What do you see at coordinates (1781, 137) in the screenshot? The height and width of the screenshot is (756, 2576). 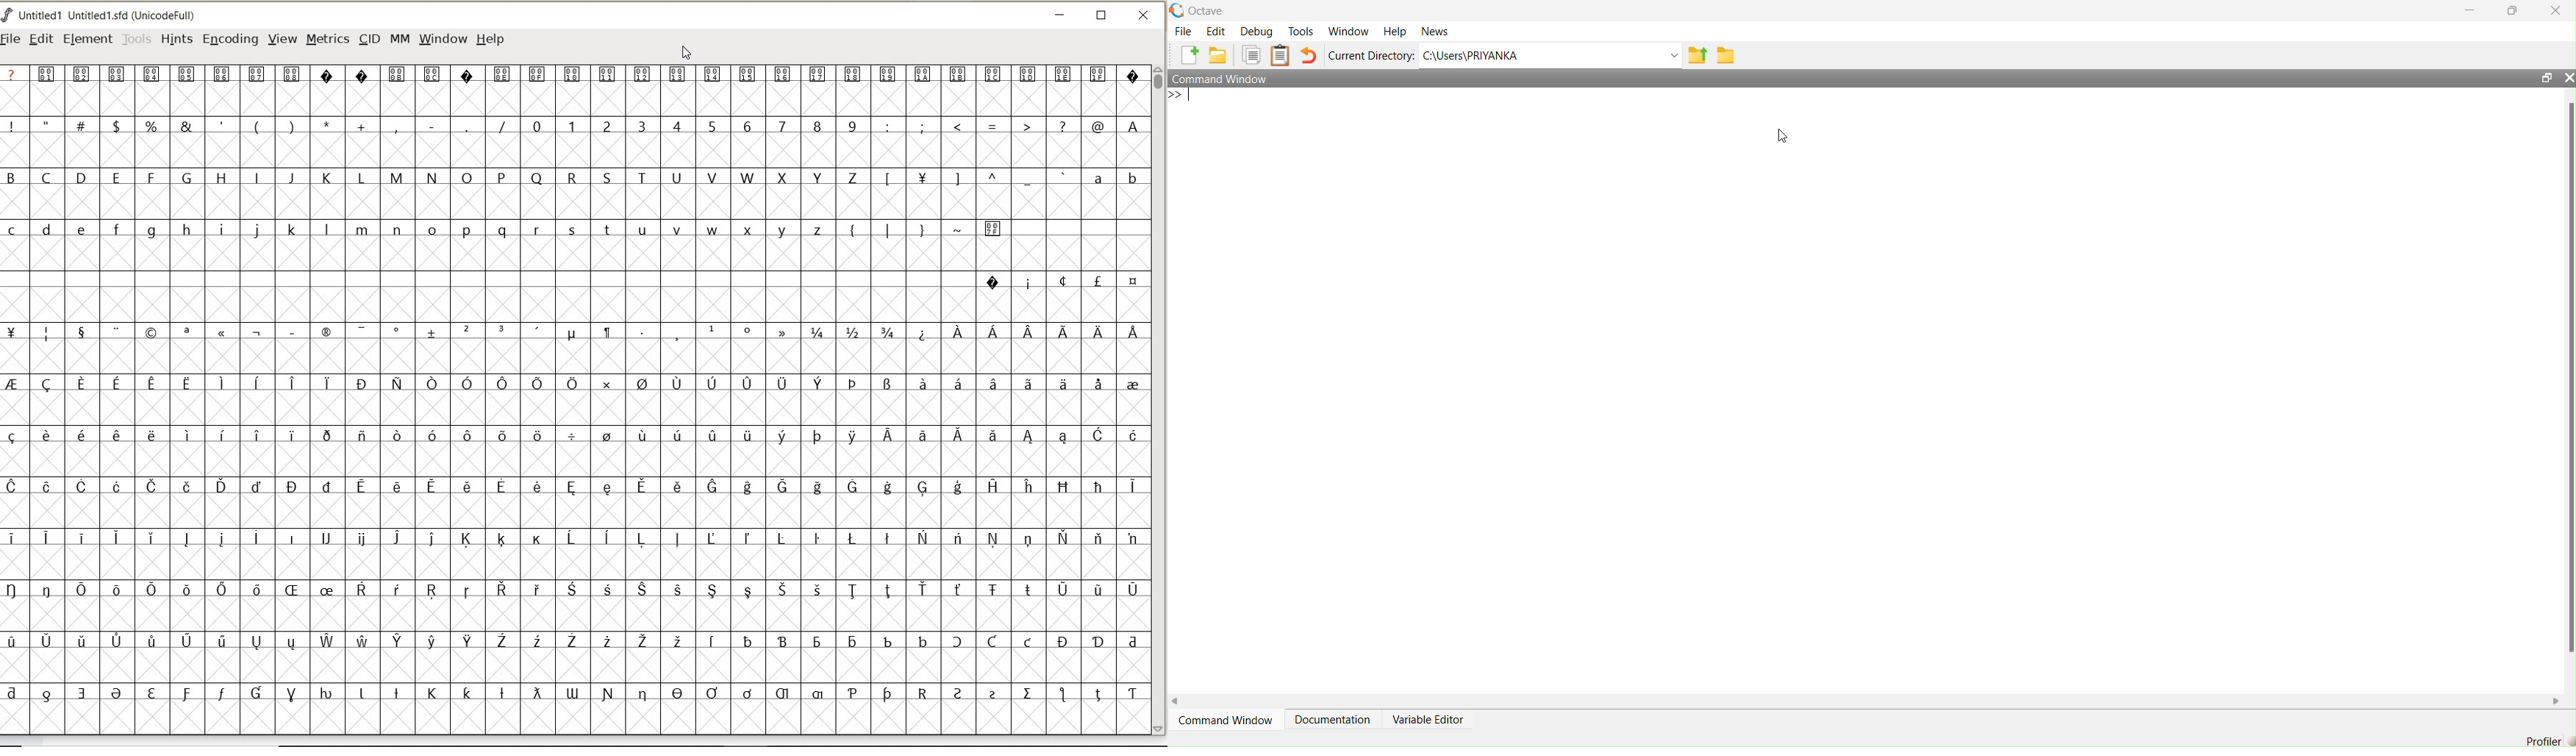 I see `cursor` at bounding box center [1781, 137].